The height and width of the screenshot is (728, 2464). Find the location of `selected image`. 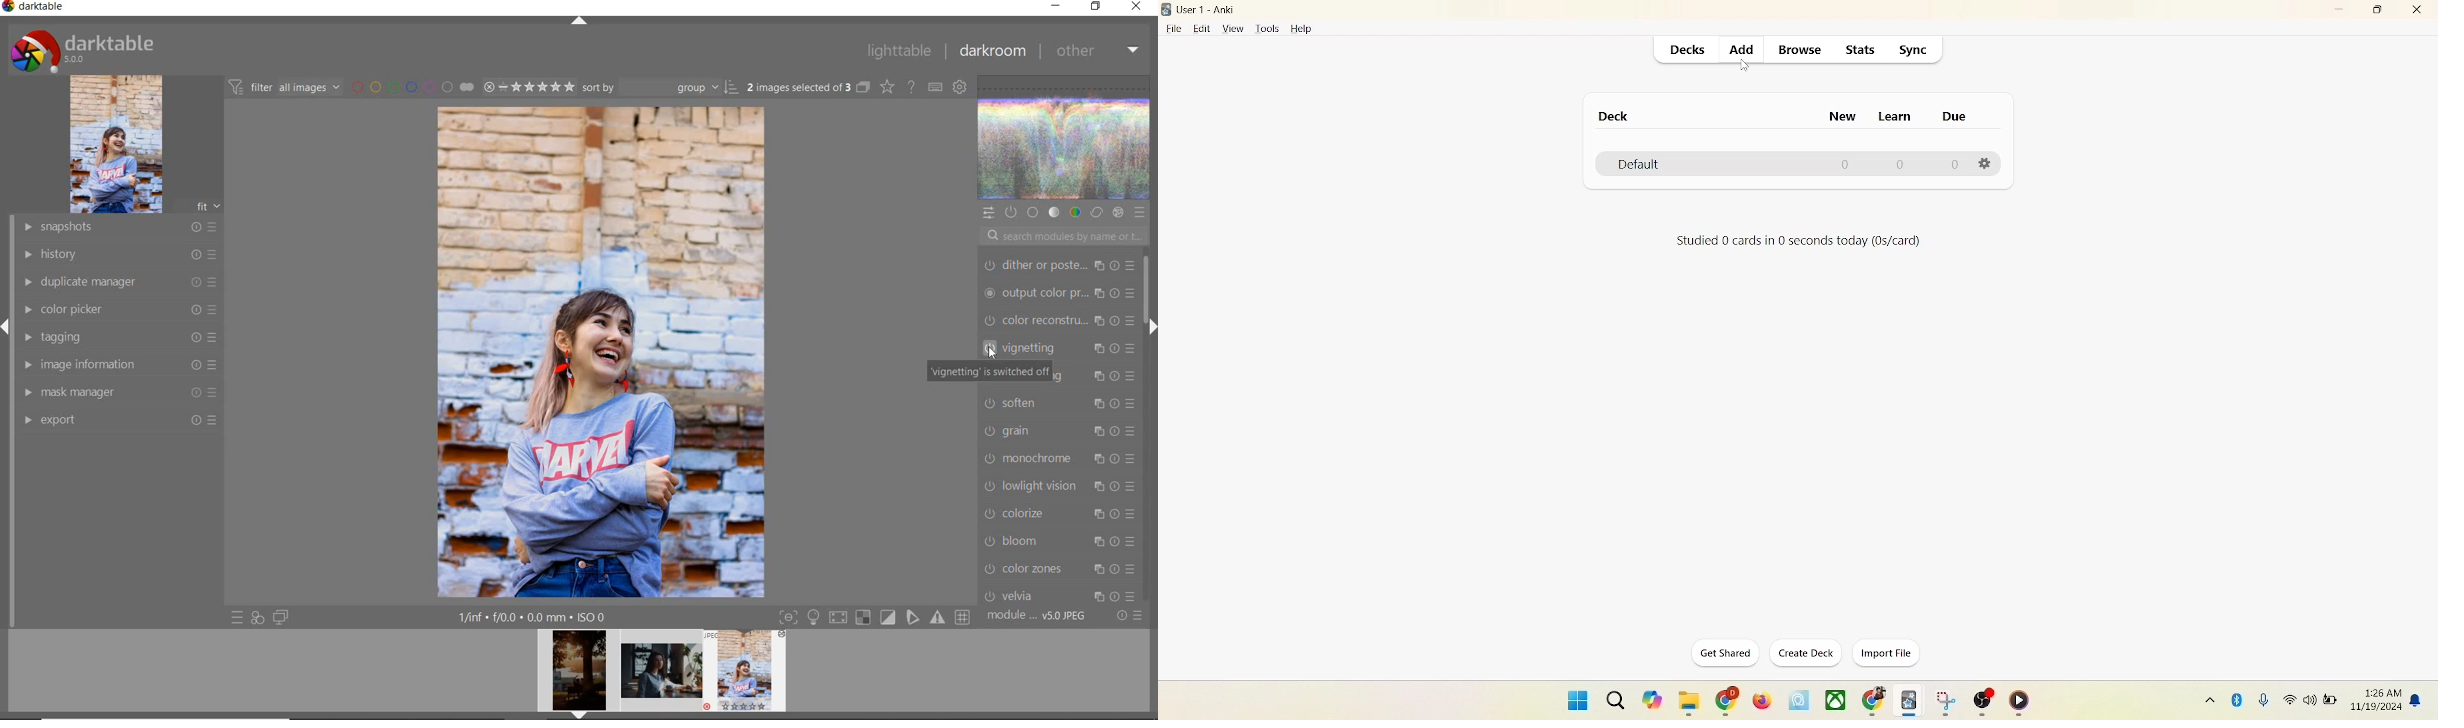

selected image is located at coordinates (602, 350).